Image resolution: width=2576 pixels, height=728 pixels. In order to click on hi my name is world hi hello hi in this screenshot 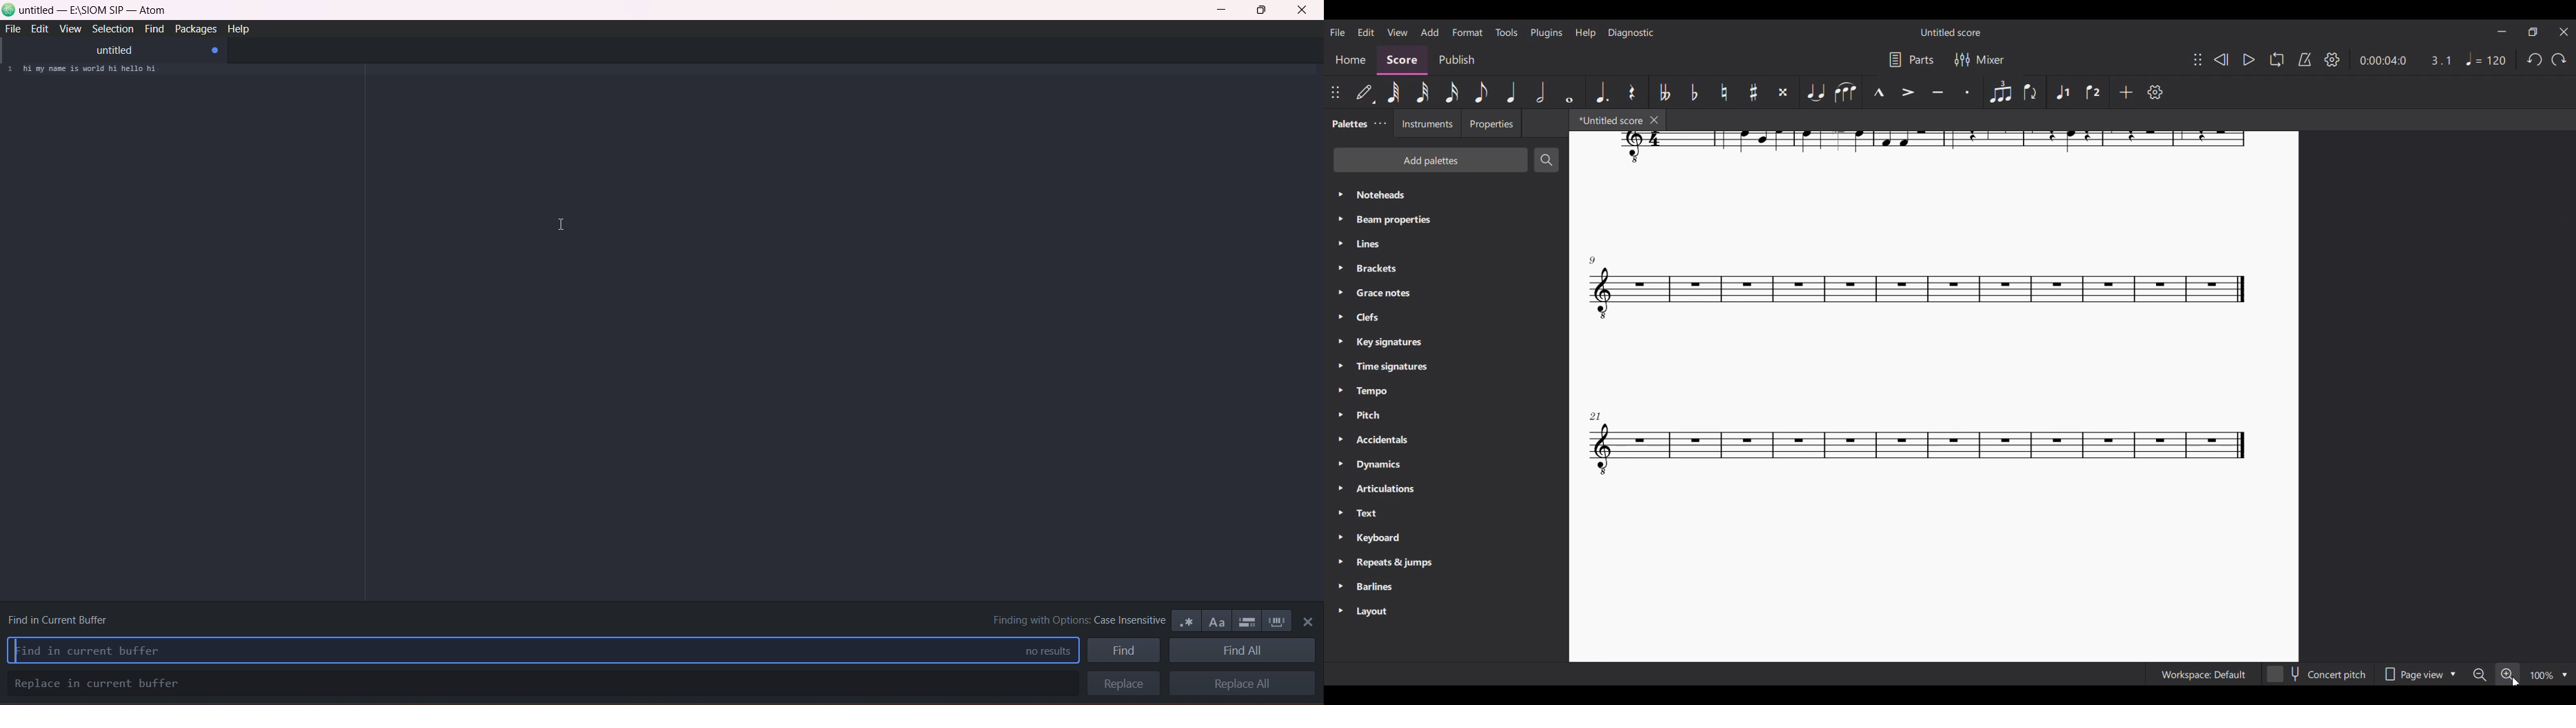, I will do `click(100, 71)`.